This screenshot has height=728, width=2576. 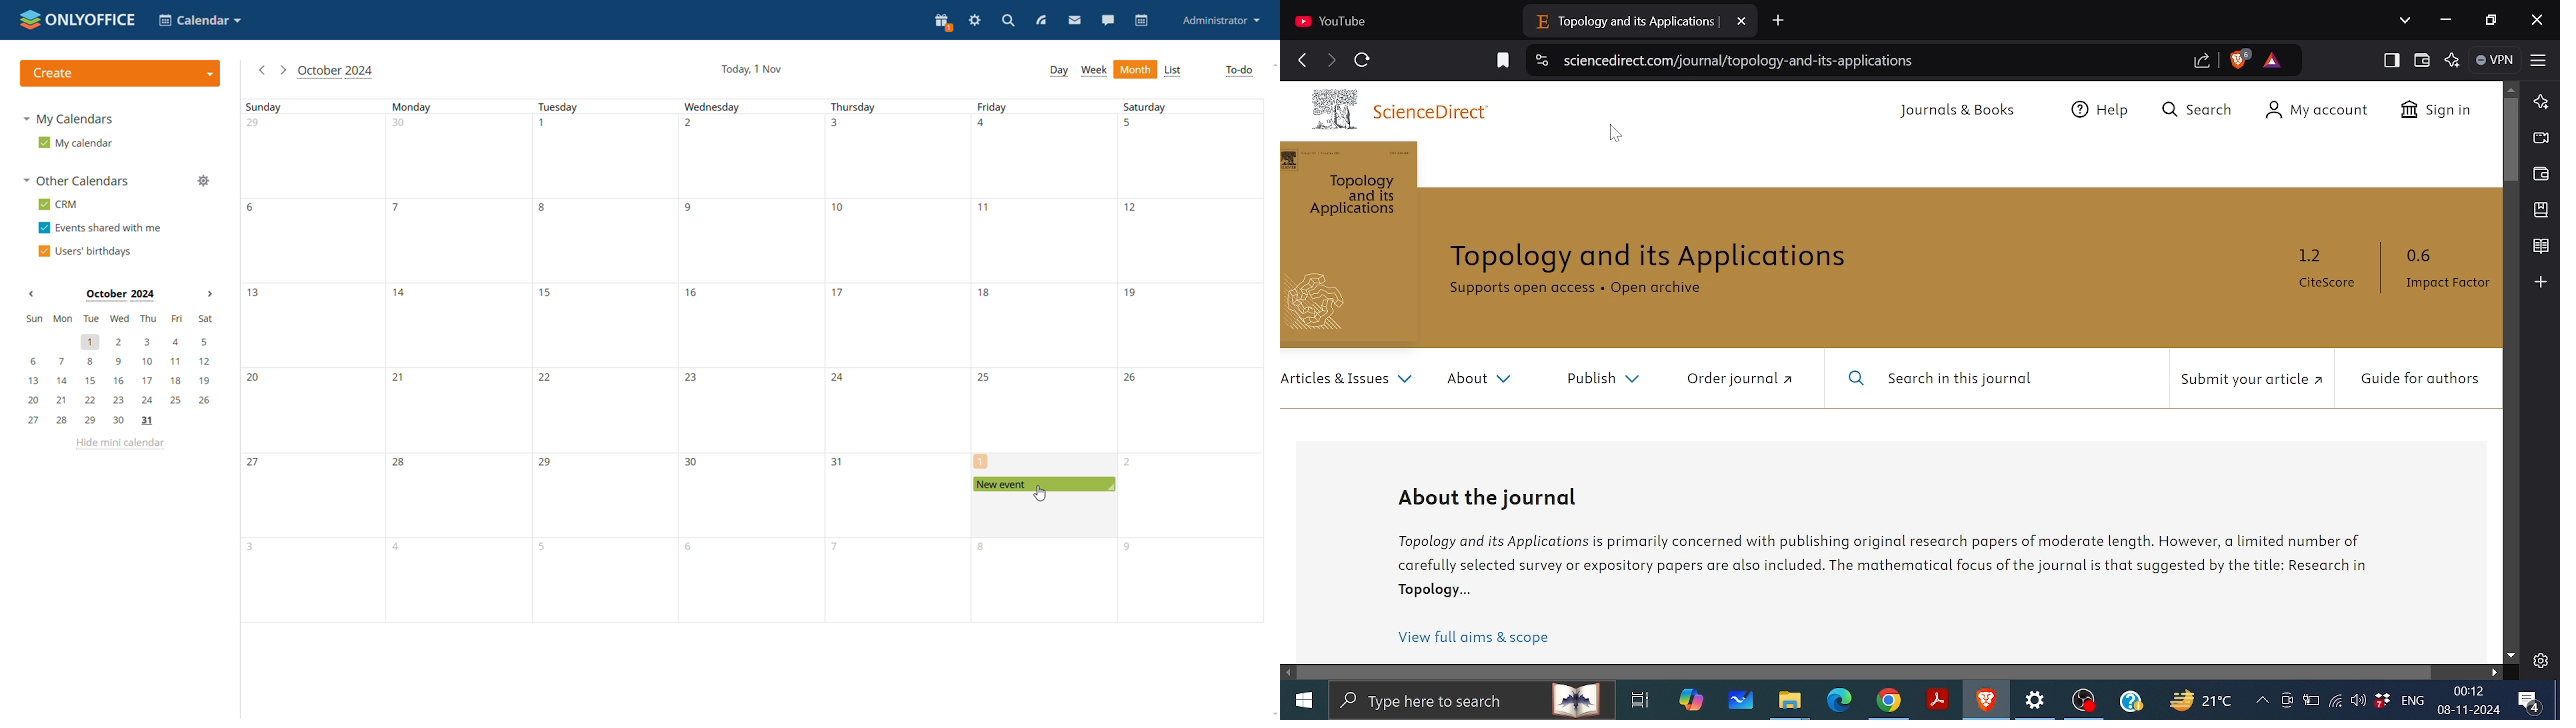 I want to click on close, so click(x=2537, y=22).